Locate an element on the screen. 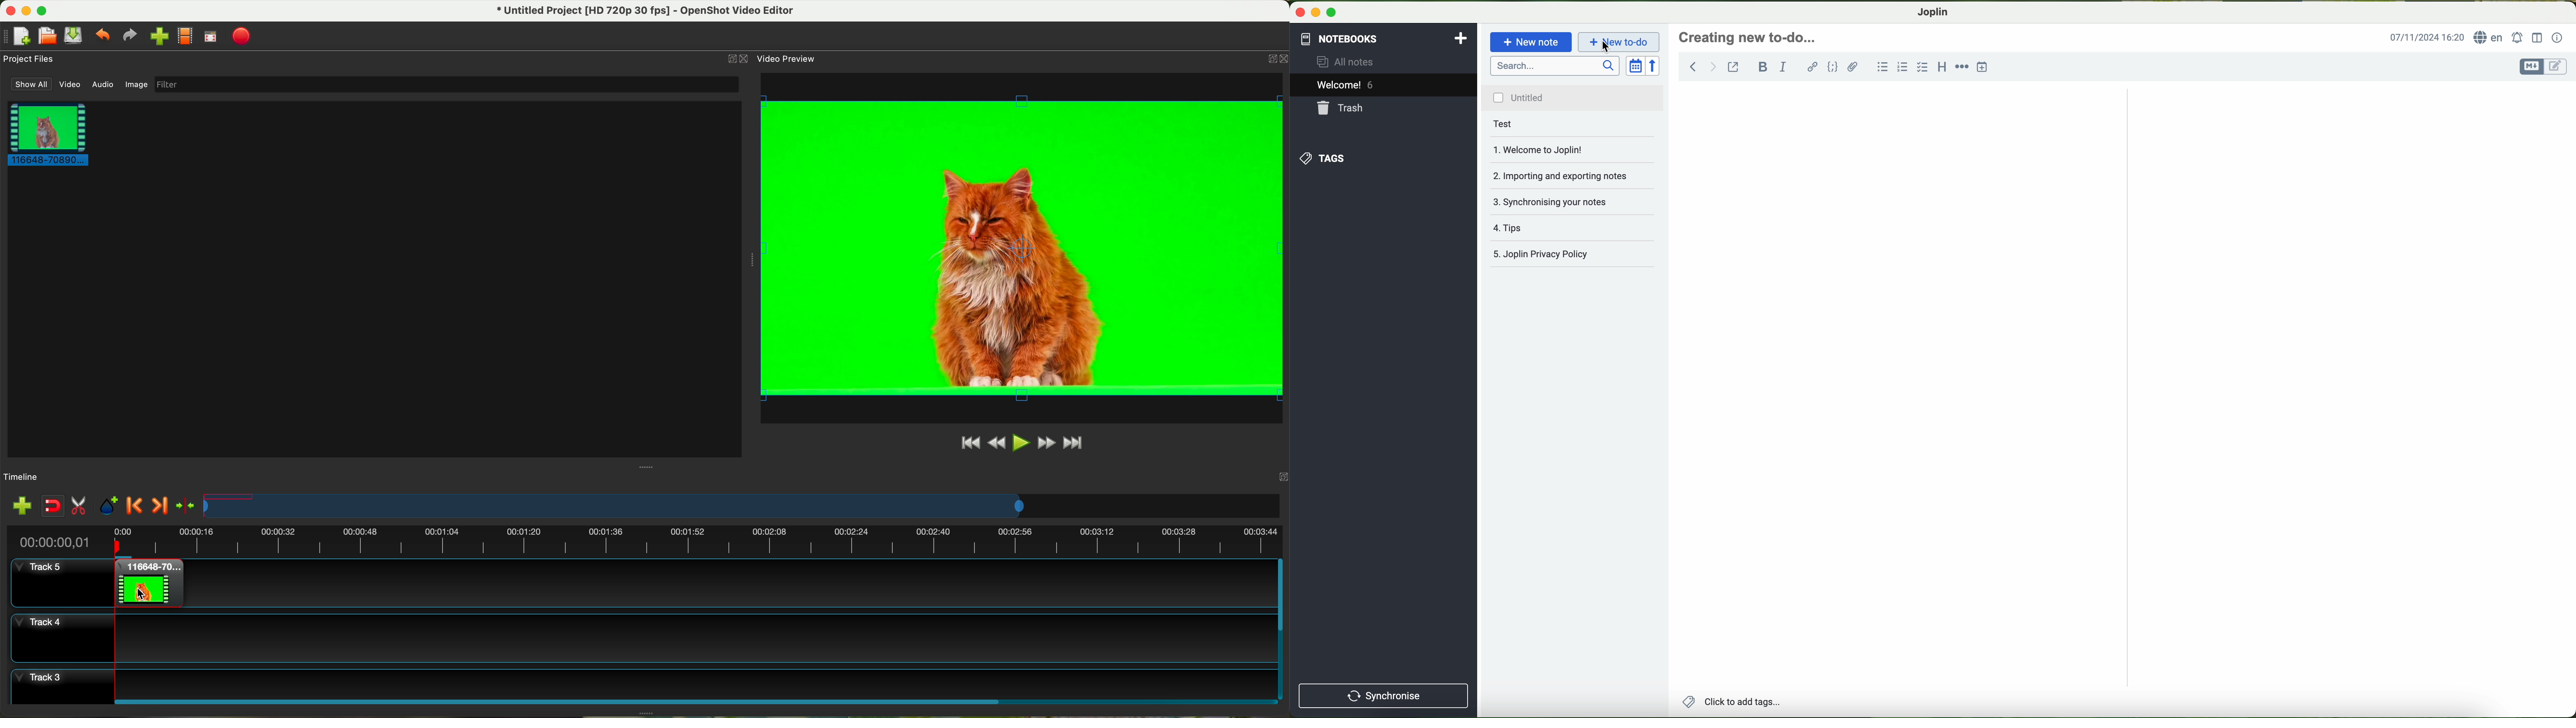 The height and width of the screenshot is (728, 2576). synchronising your notes is located at coordinates (1558, 200).